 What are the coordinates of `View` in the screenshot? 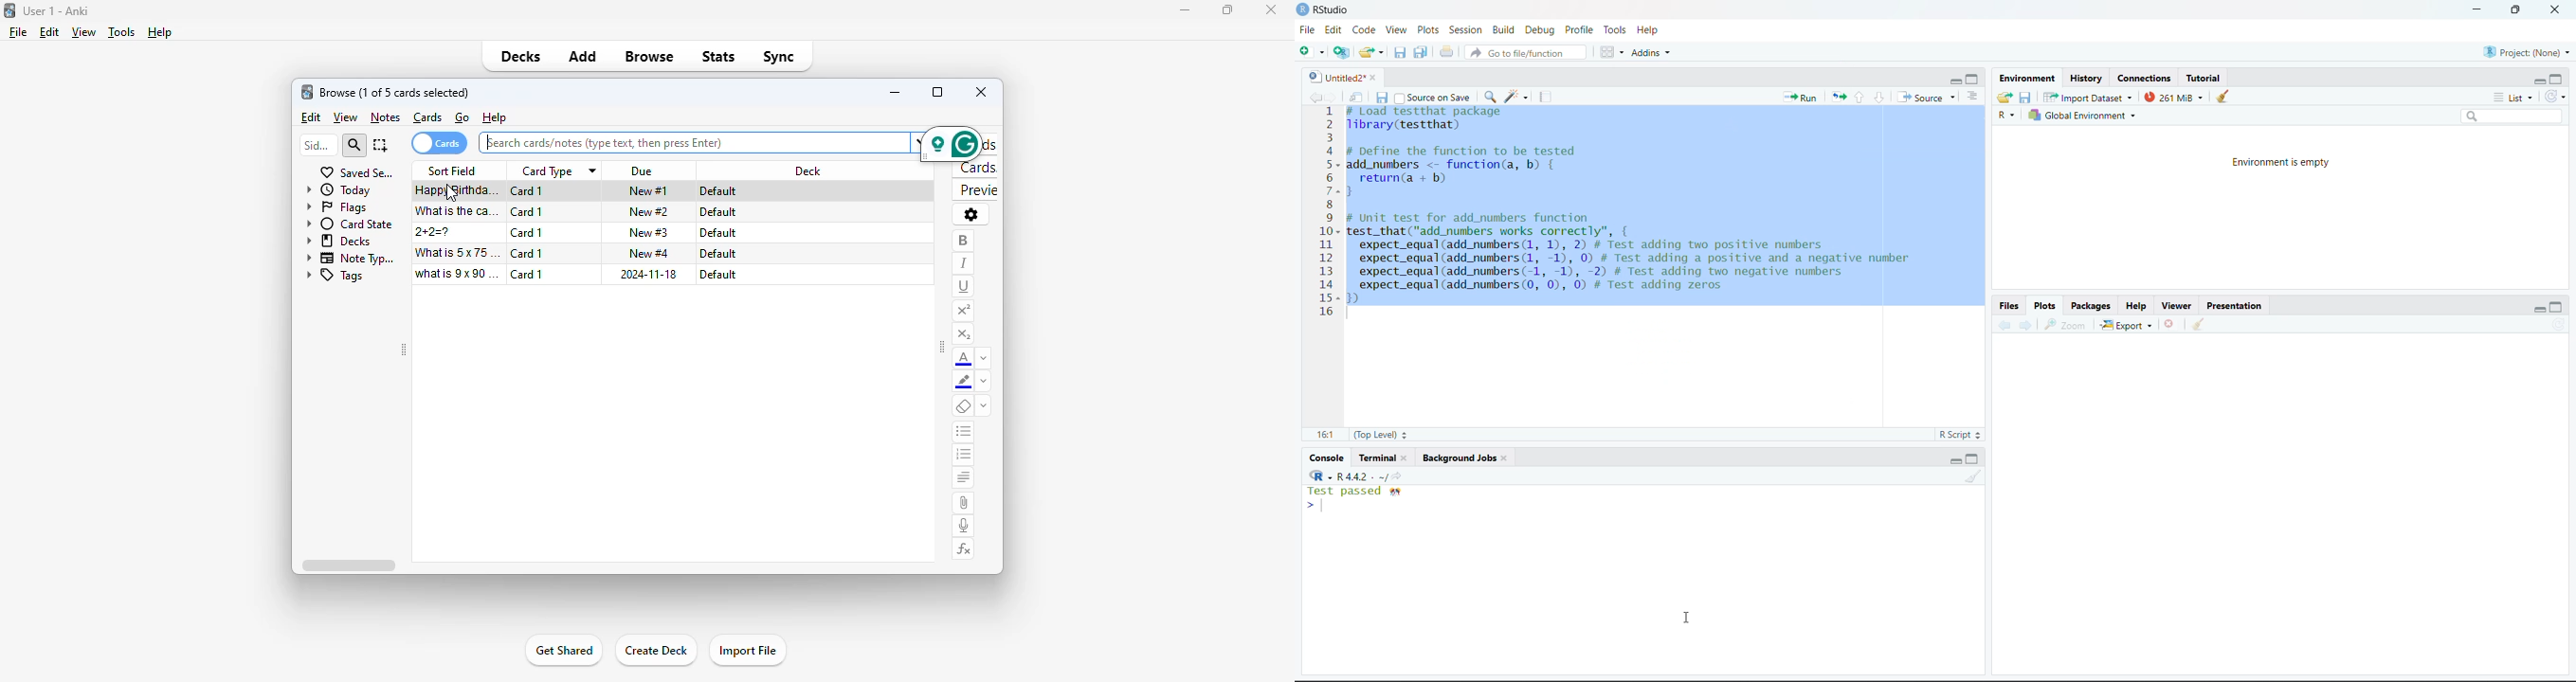 It's located at (1395, 29).